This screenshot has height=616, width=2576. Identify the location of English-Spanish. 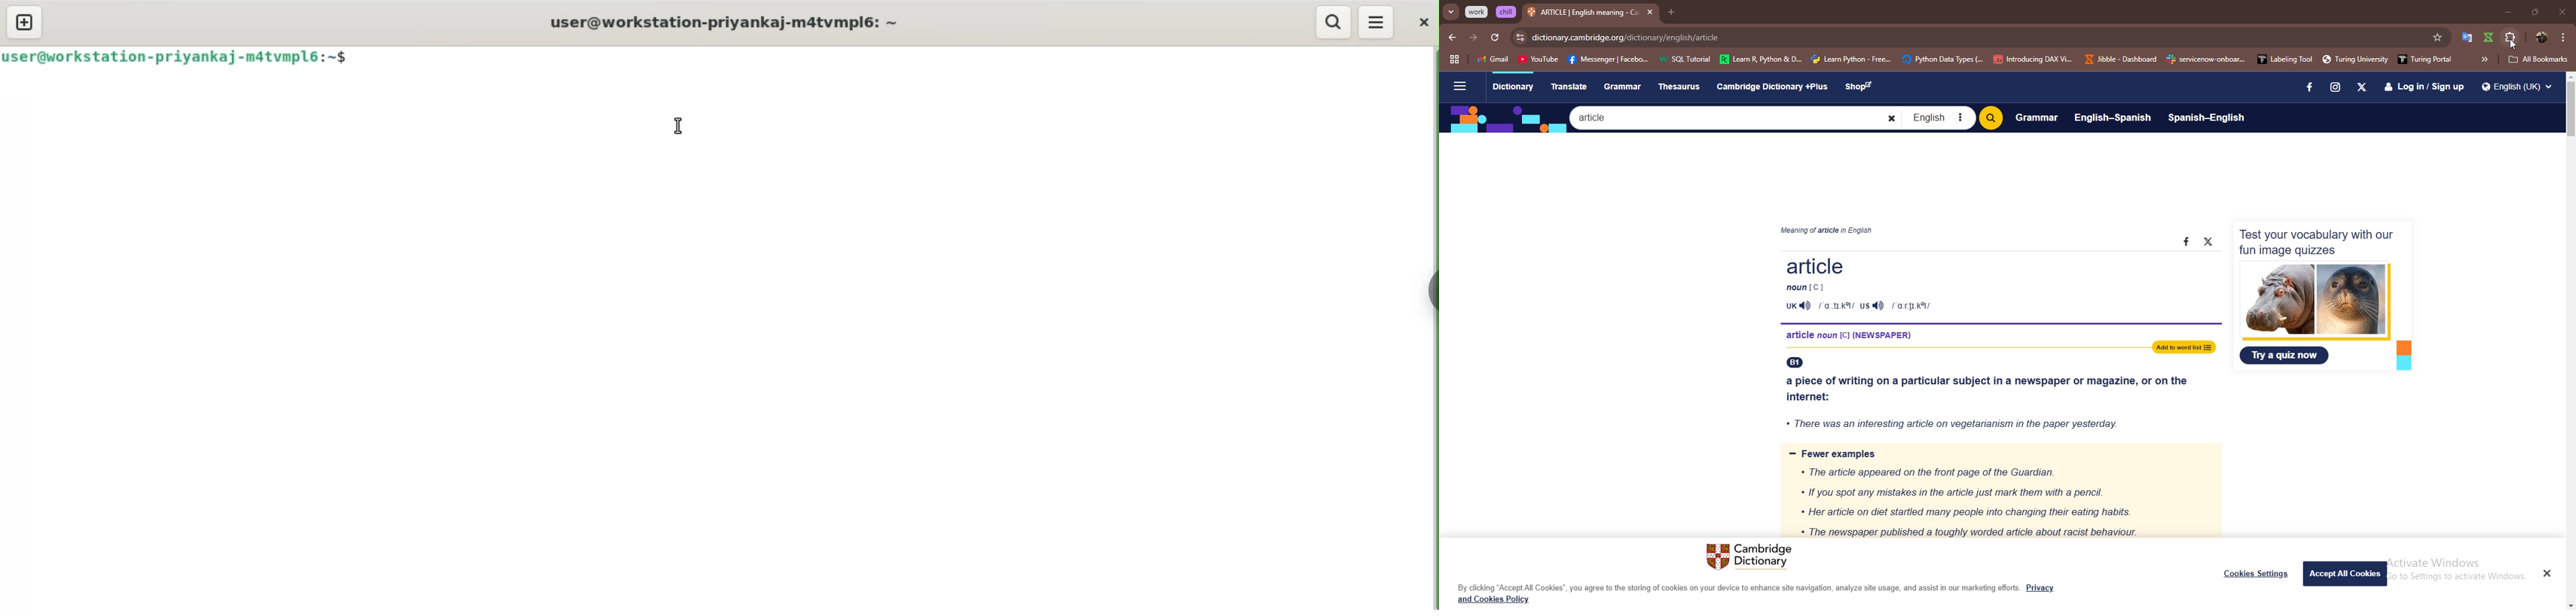
(2113, 117).